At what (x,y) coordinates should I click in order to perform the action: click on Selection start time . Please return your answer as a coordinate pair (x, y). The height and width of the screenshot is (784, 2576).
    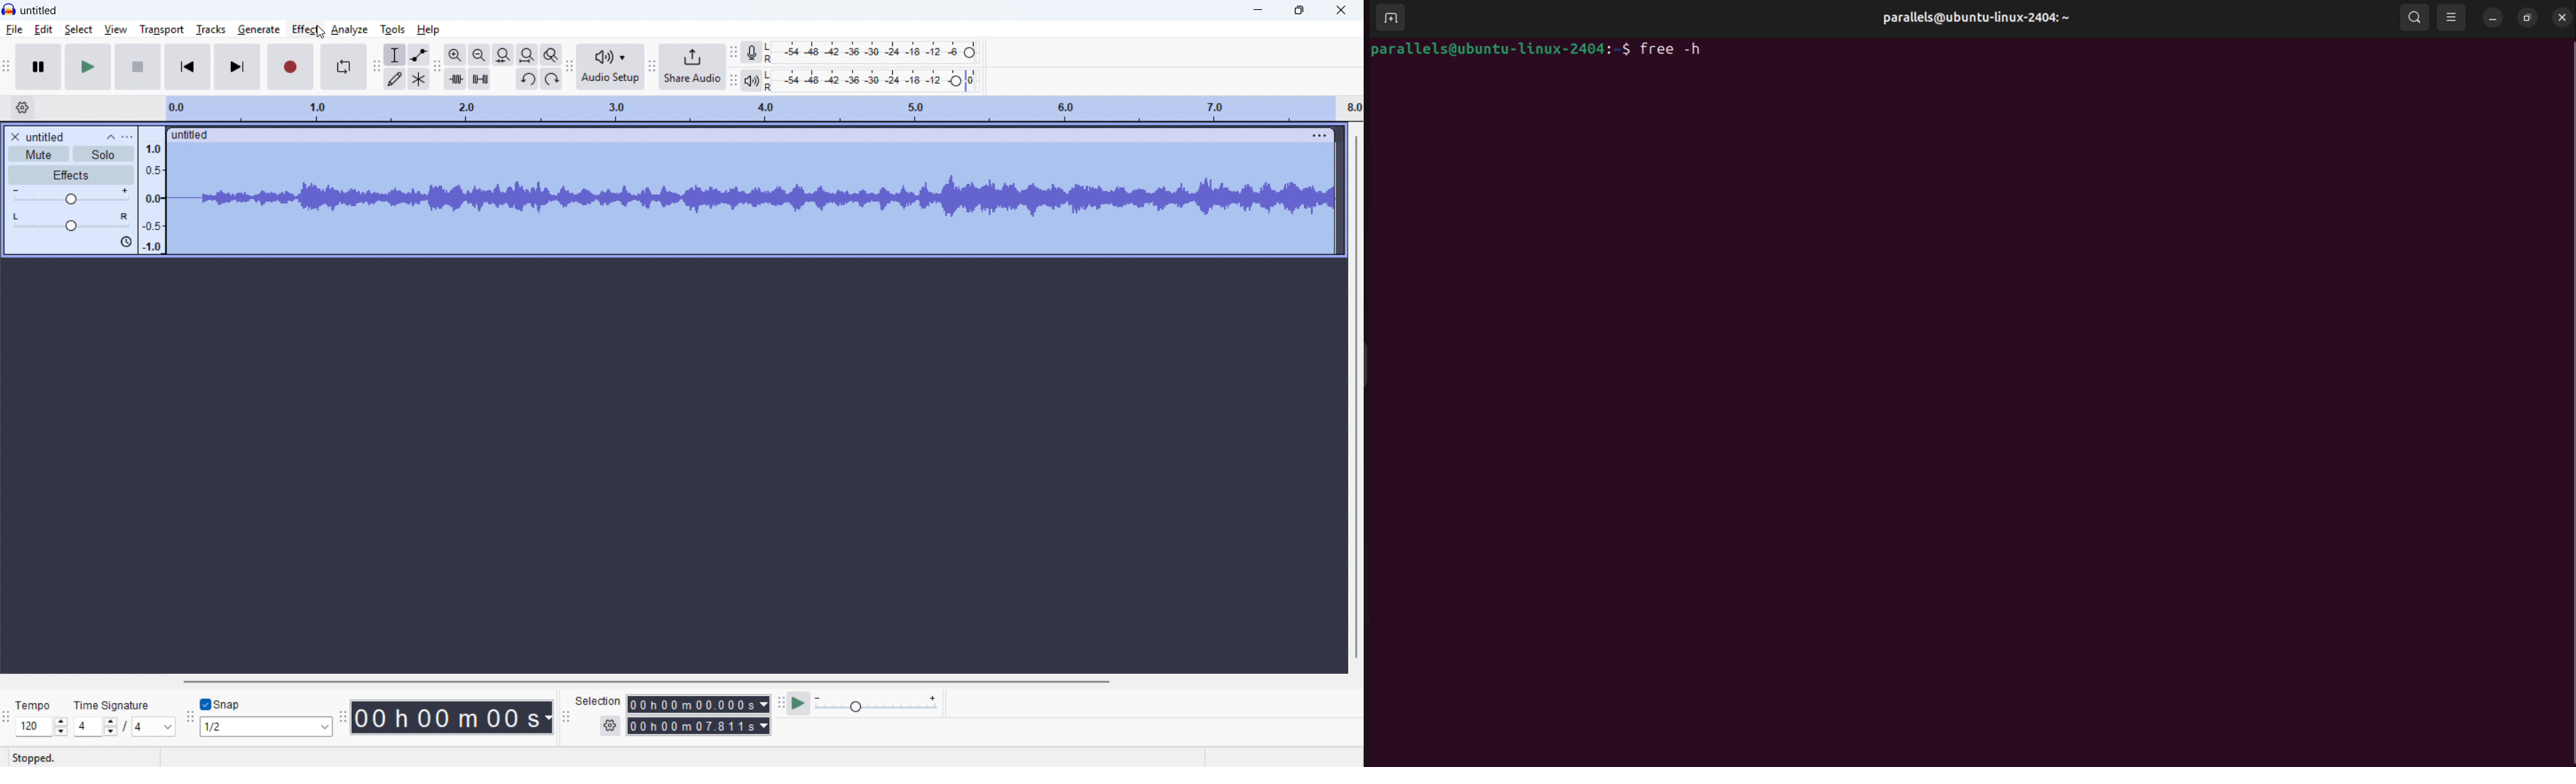
    Looking at the image, I should click on (697, 705).